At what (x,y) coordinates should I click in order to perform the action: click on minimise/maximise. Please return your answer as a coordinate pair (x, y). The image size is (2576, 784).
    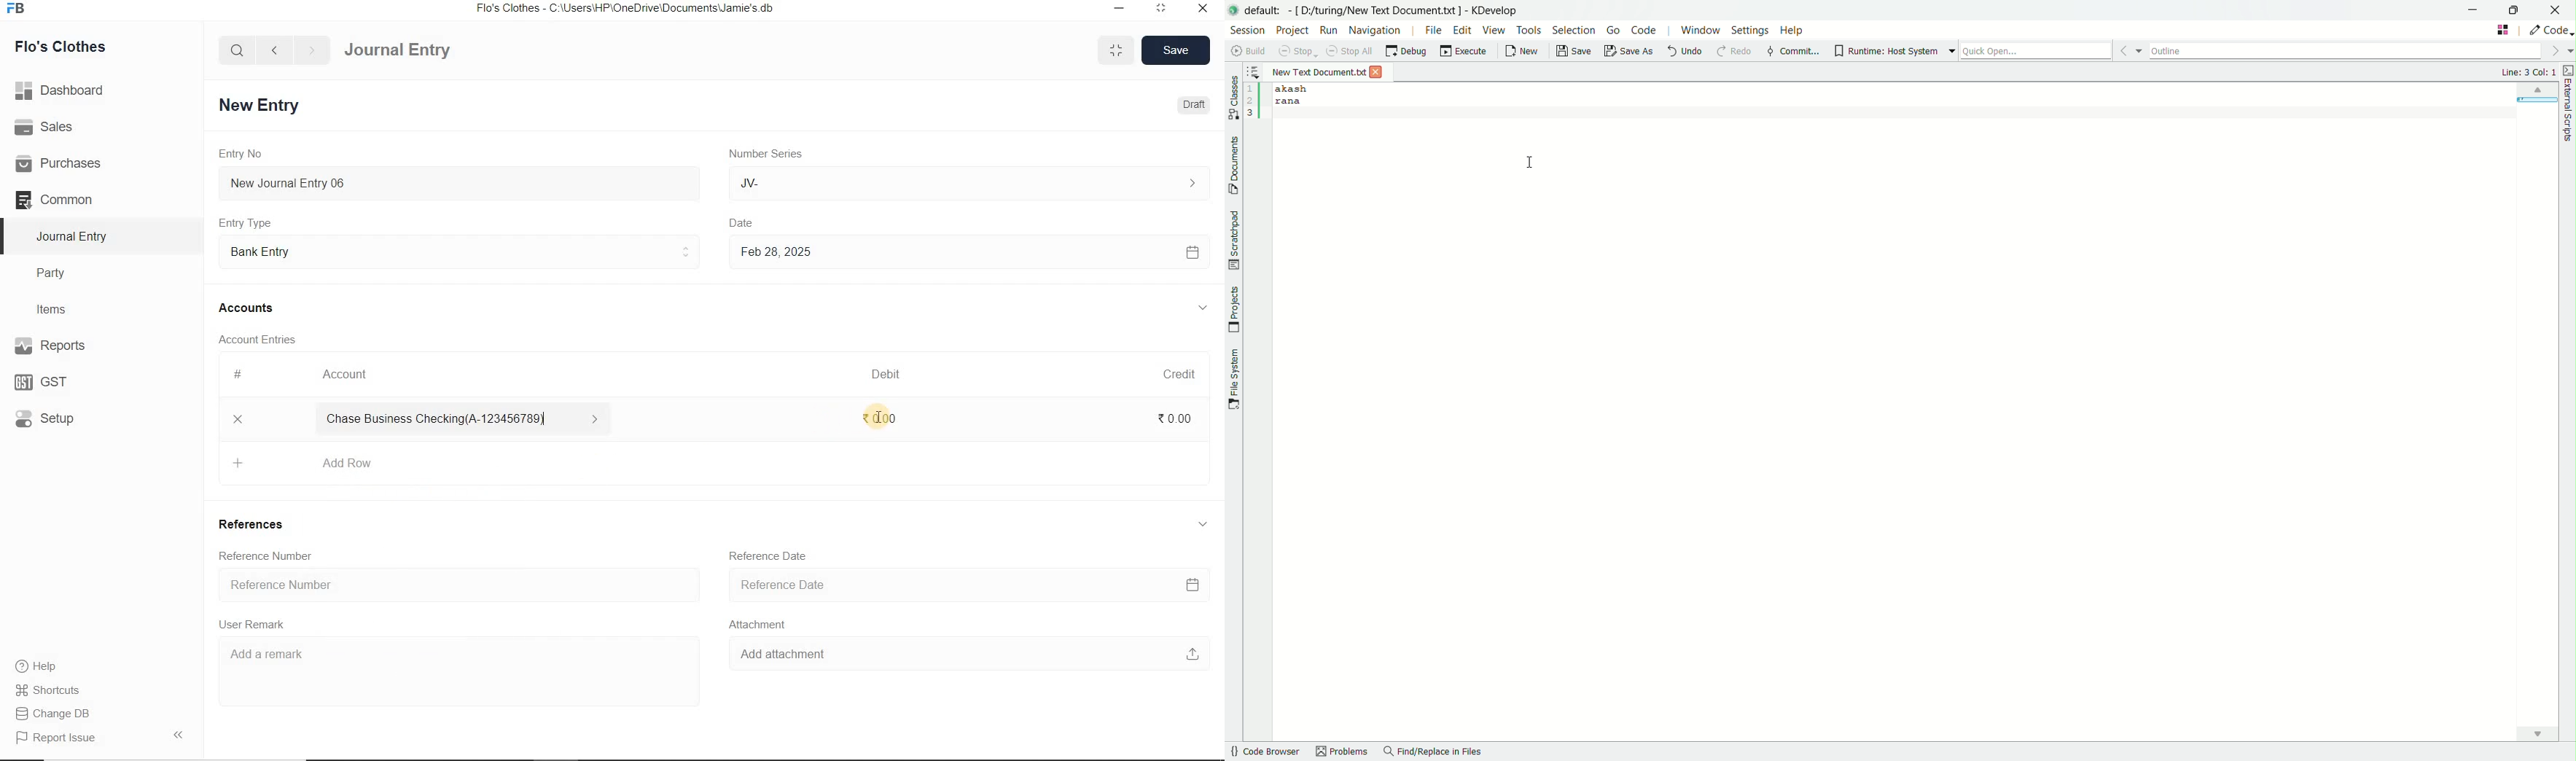
    Looking at the image, I should click on (1117, 51).